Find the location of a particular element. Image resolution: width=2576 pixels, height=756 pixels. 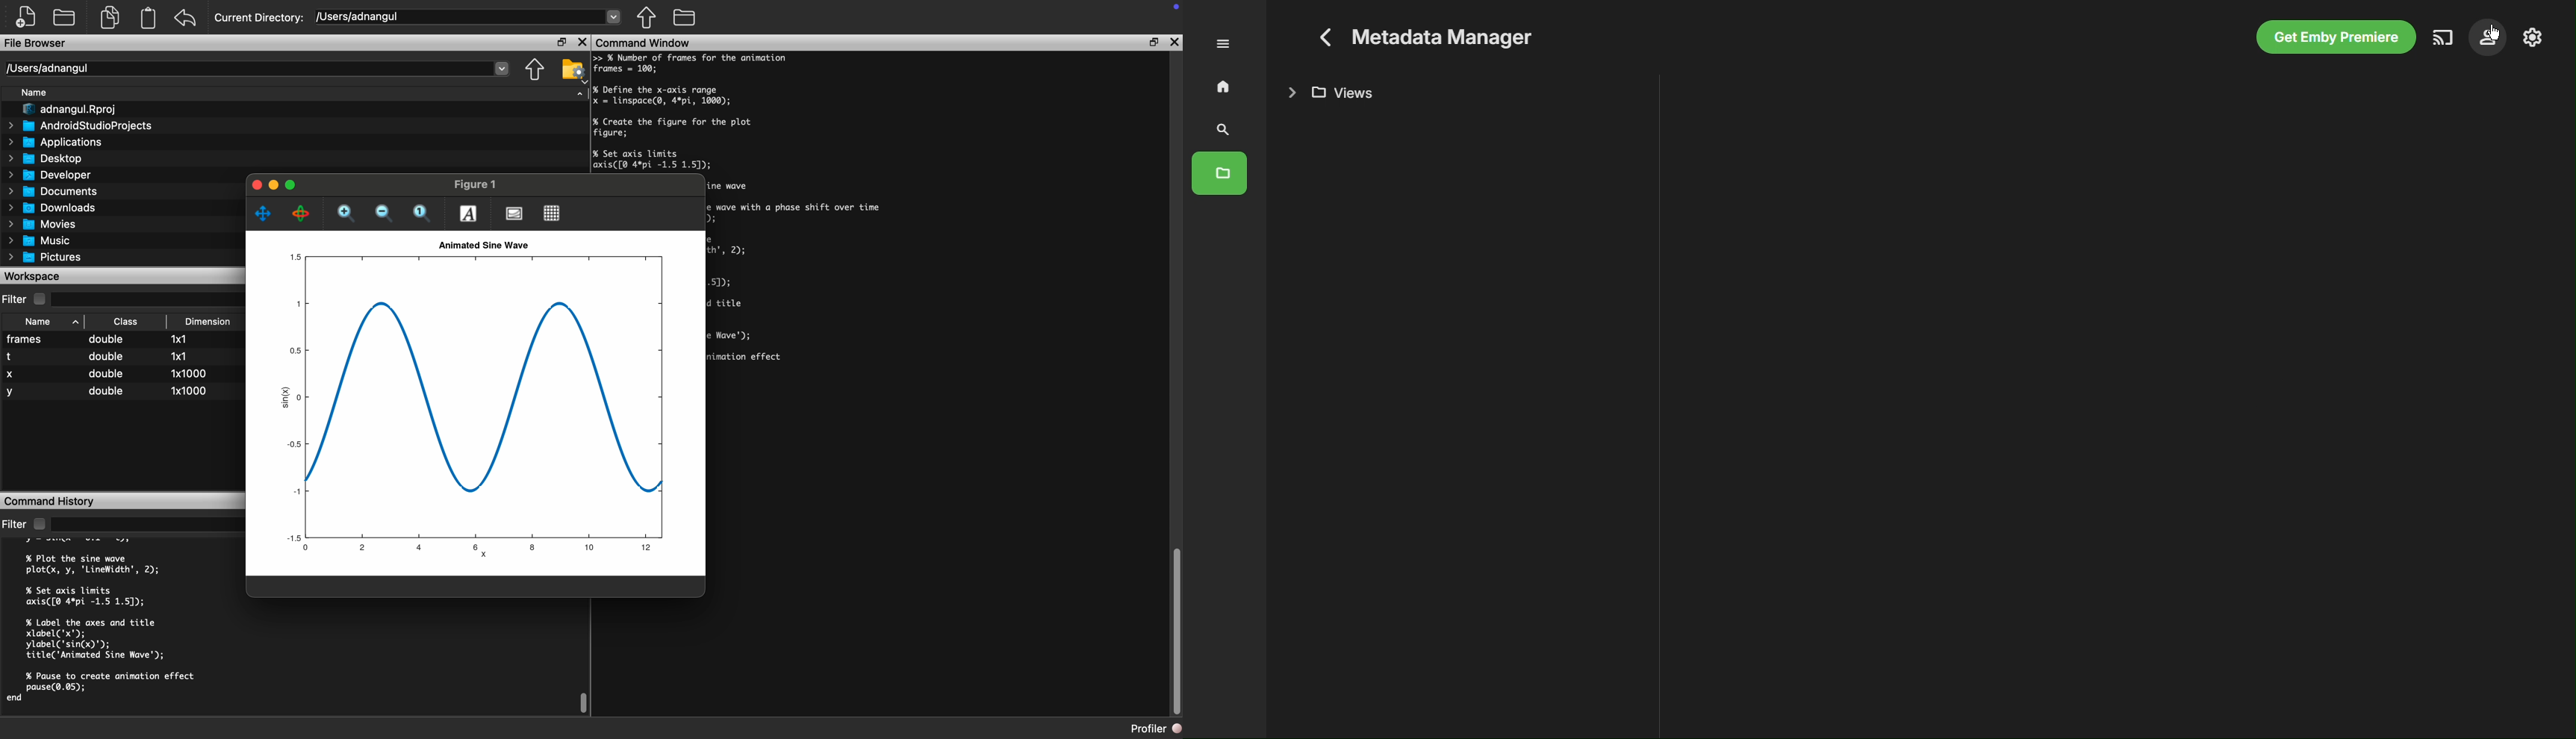

Folder is located at coordinates (684, 18).